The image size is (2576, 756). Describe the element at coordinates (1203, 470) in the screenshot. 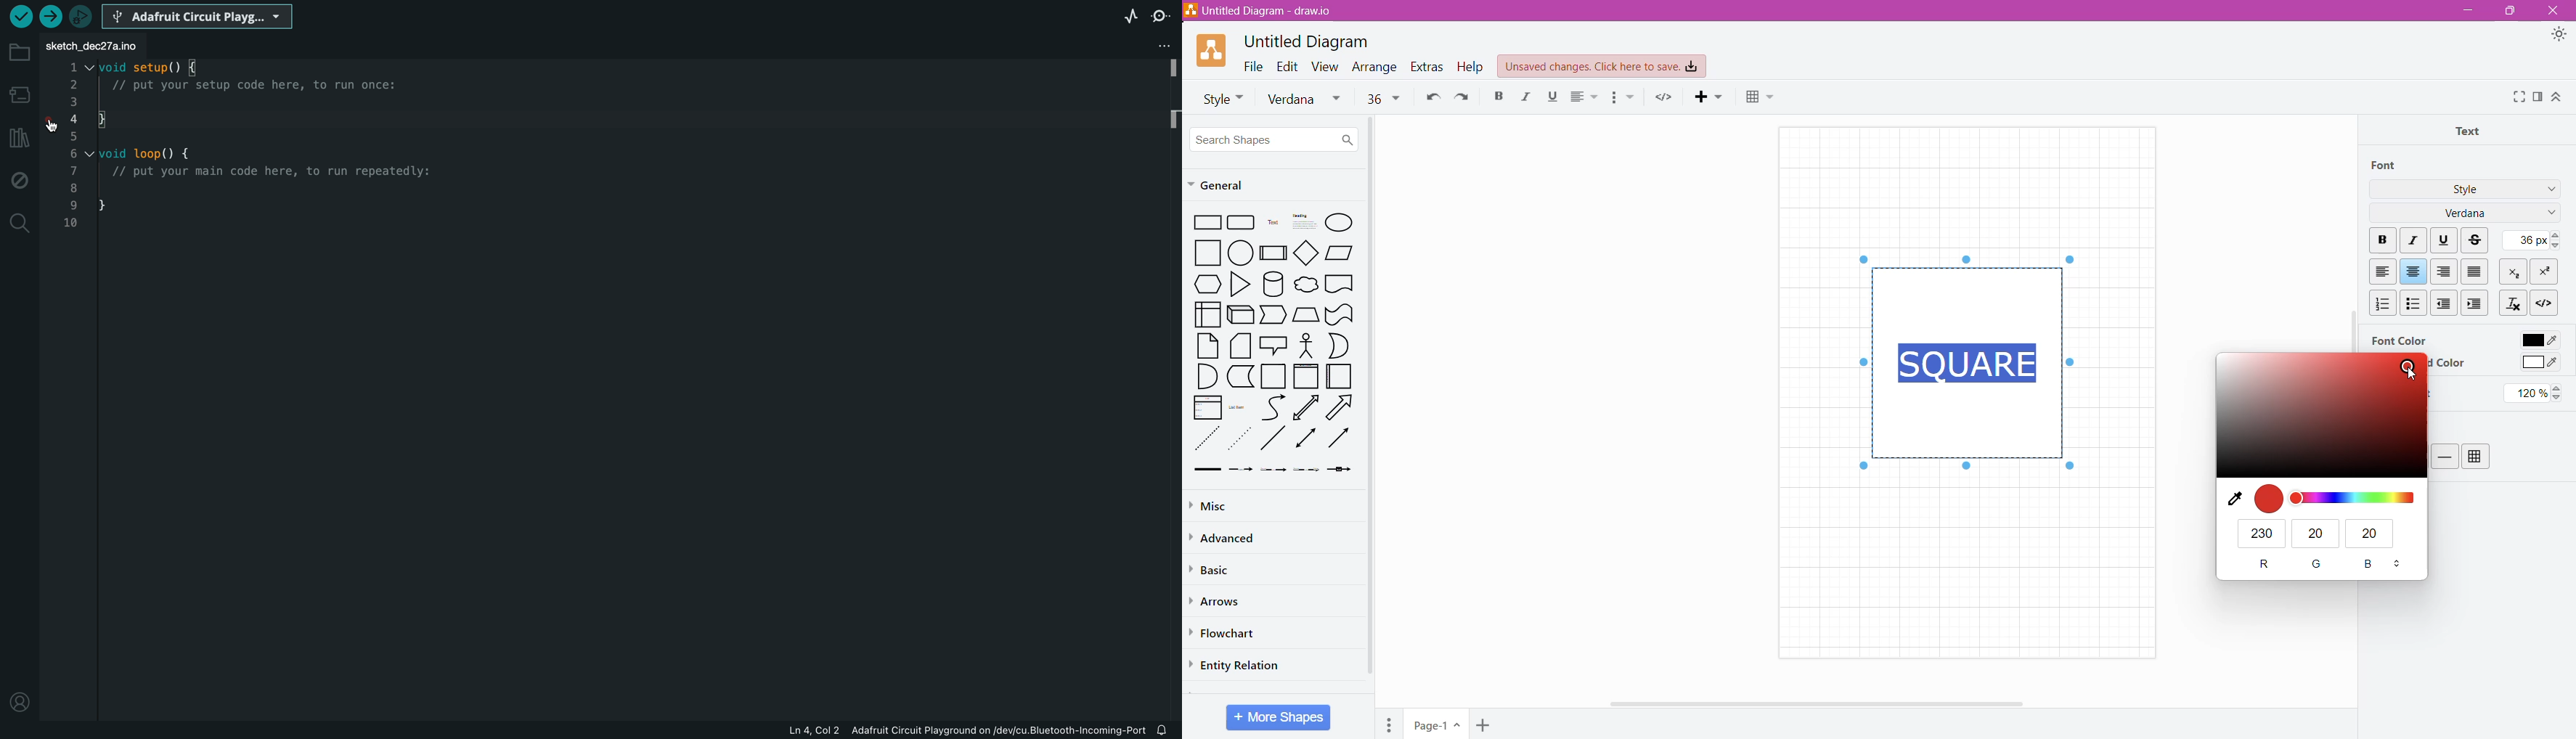

I see `Thick Arrow` at that location.